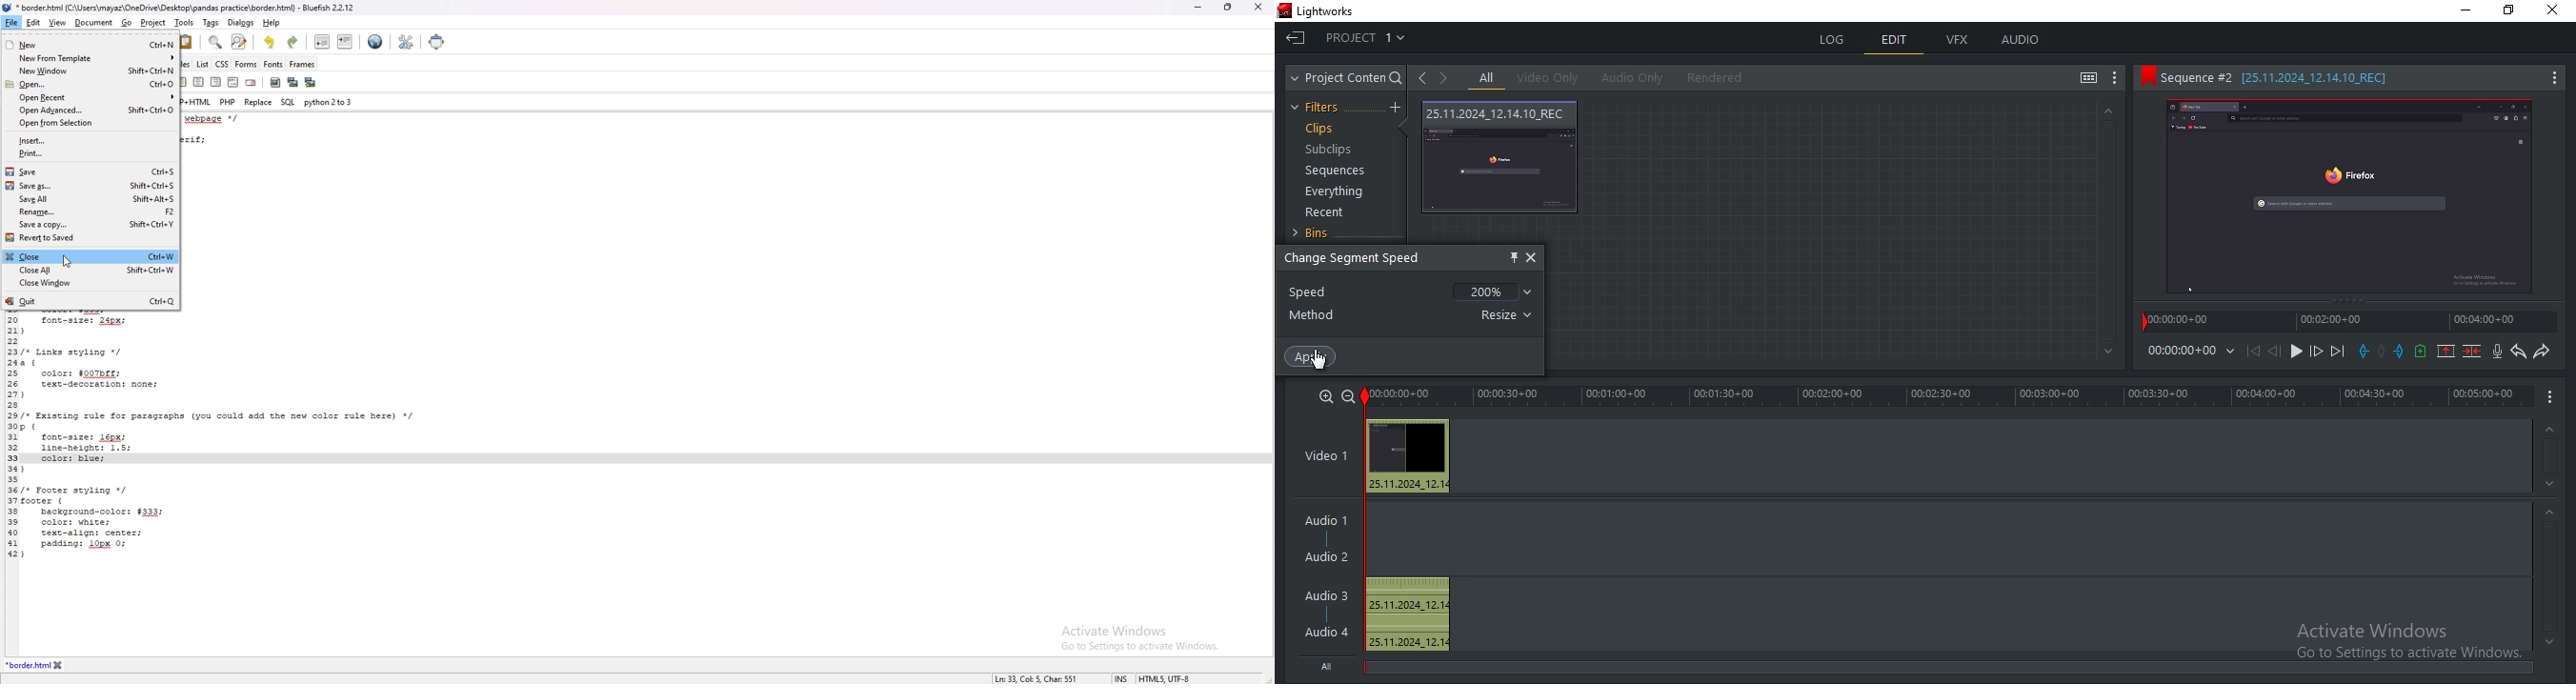  What do you see at coordinates (2496, 352) in the screenshot?
I see `record audio` at bounding box center [2496, 352].